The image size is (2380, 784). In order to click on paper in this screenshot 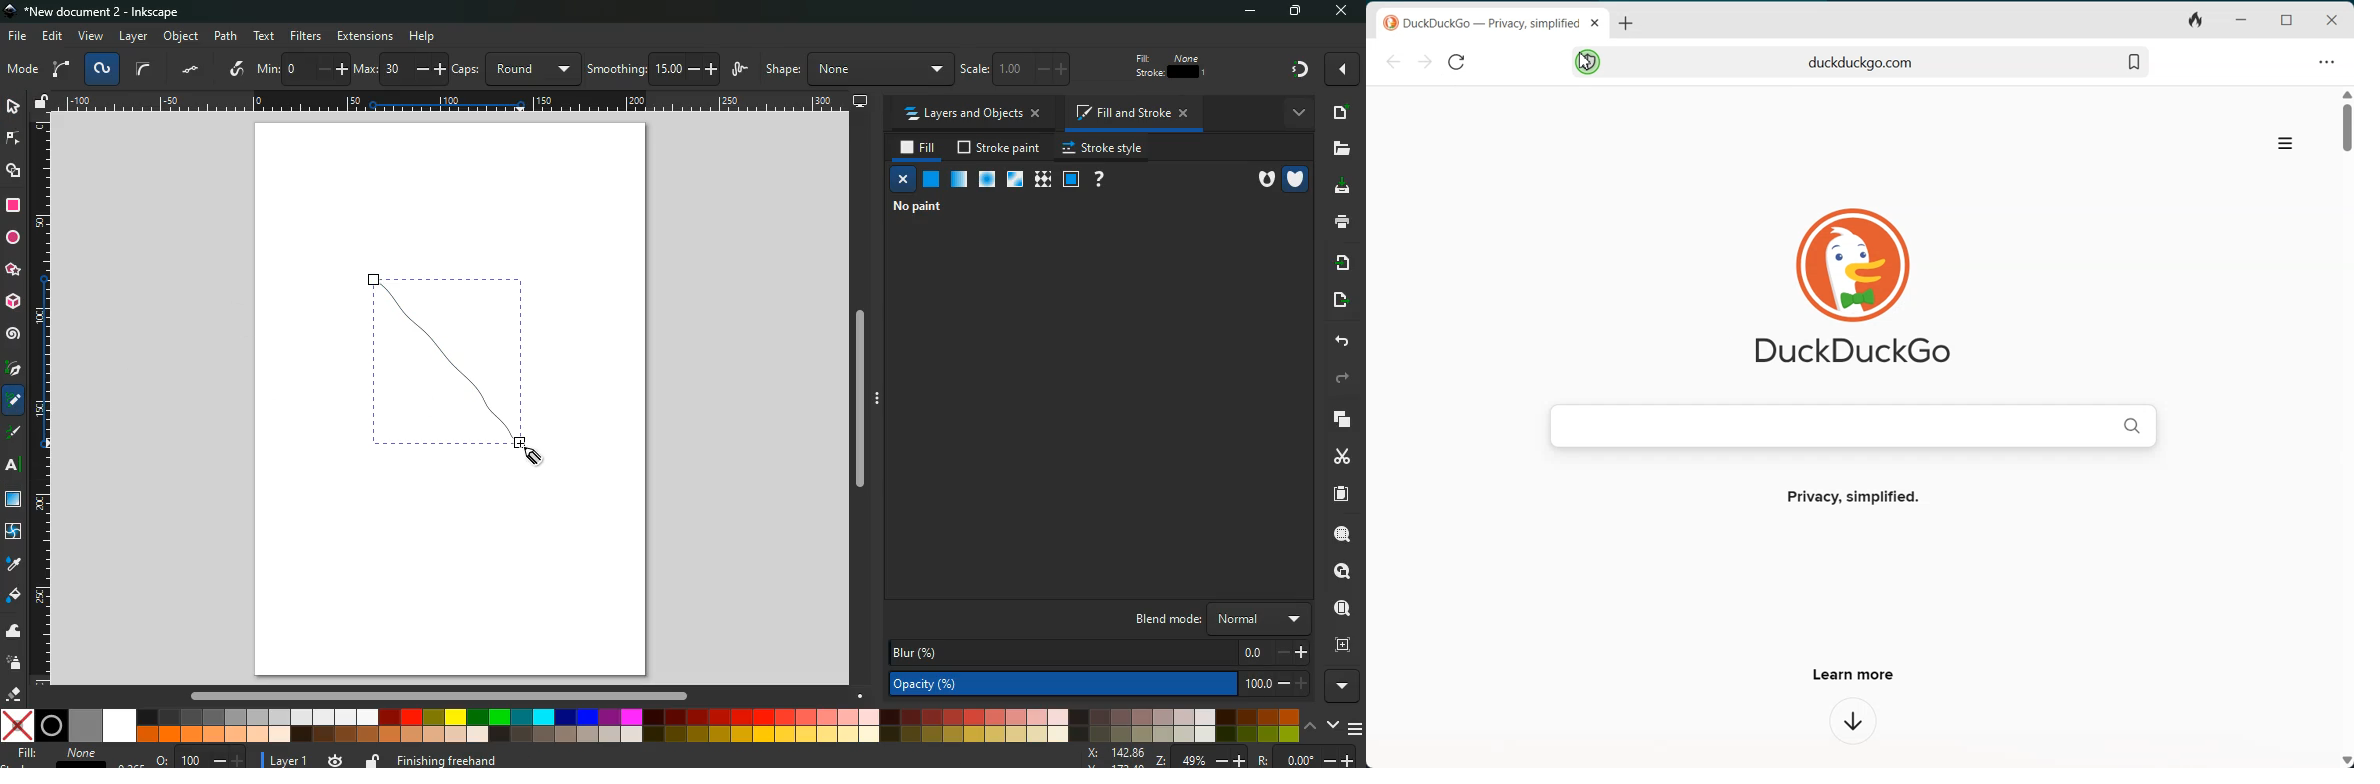, I will do `click(1340, 494)`.